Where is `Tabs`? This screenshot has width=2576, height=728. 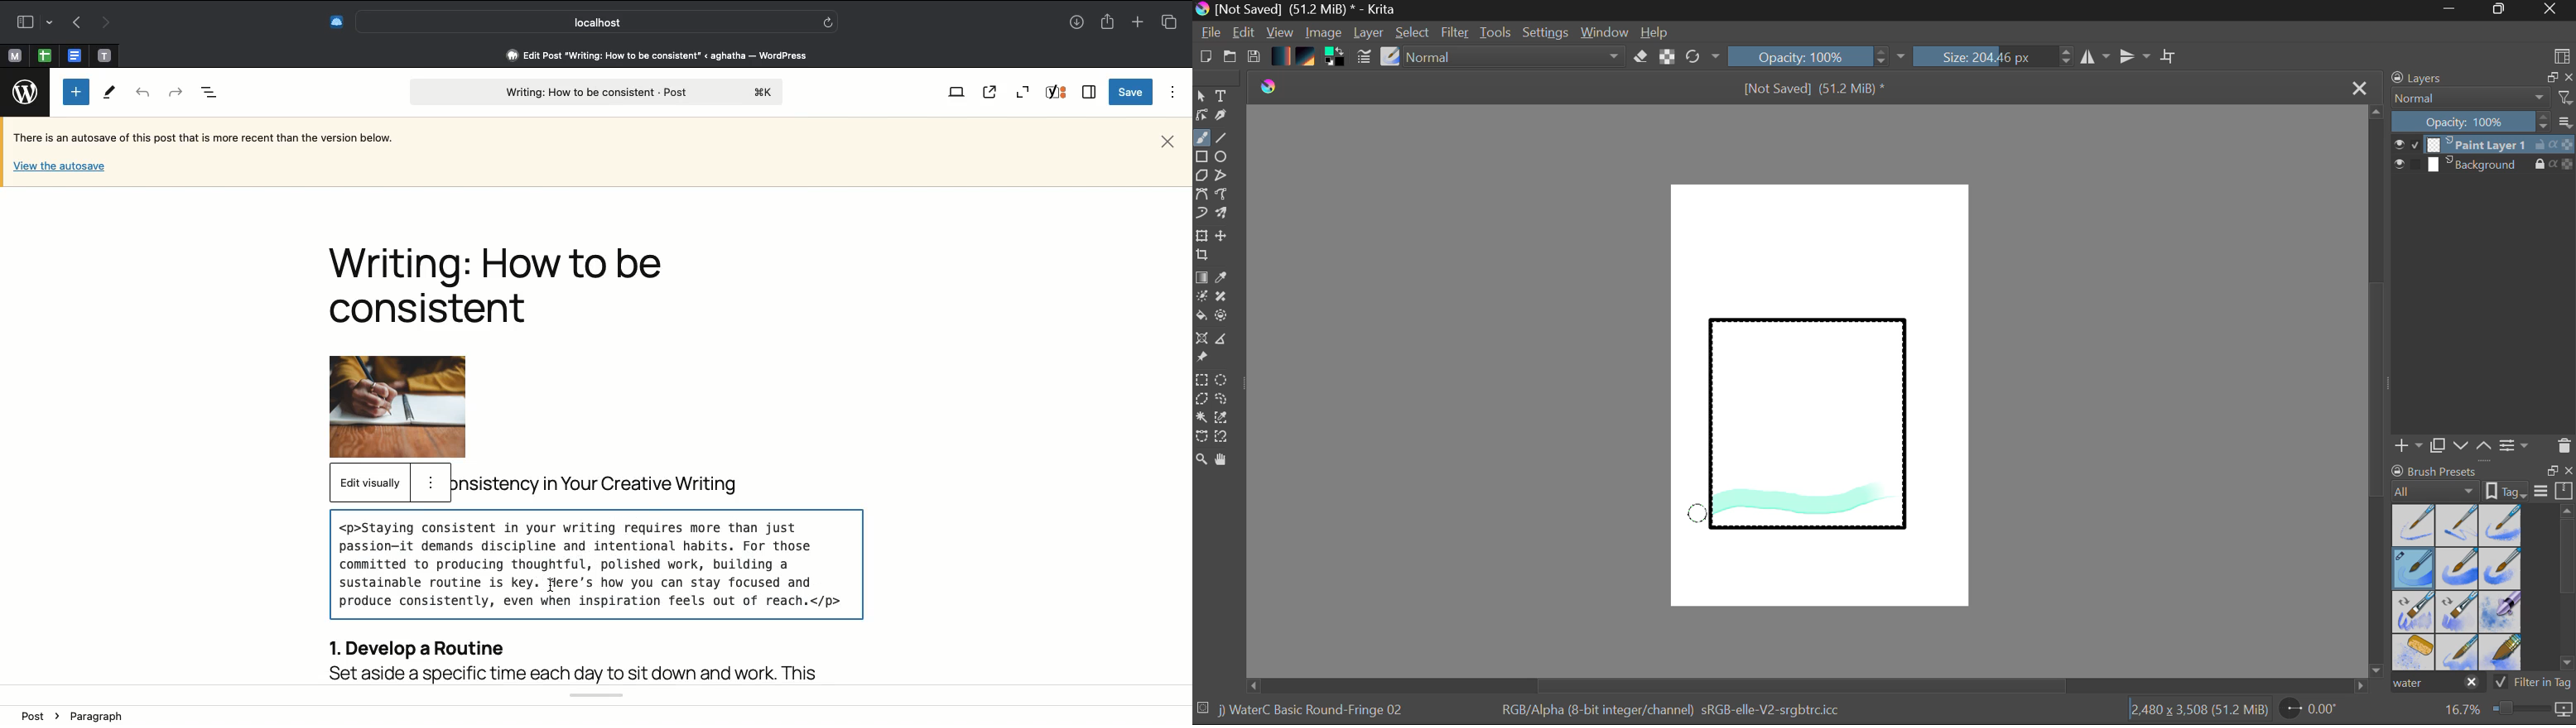
Tabs is located at coordinates (1168, 22).